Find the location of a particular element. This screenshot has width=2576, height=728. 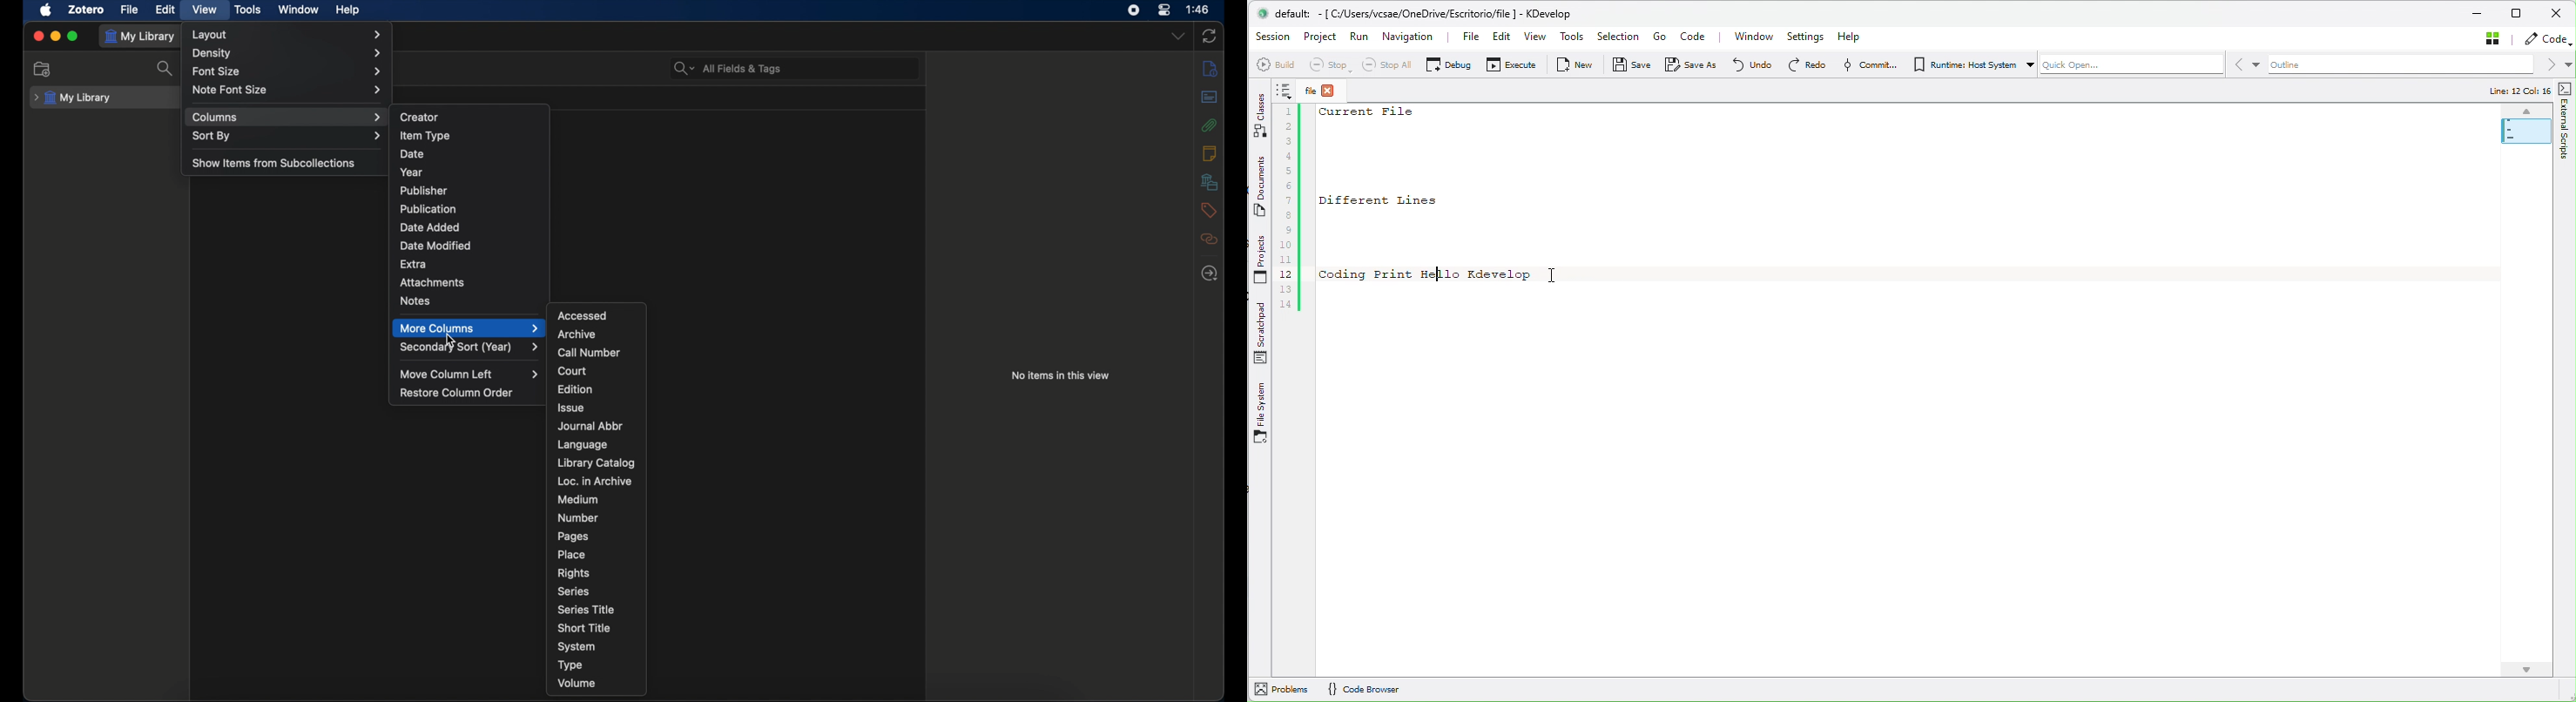

my library is located at coordinates (73, 98).